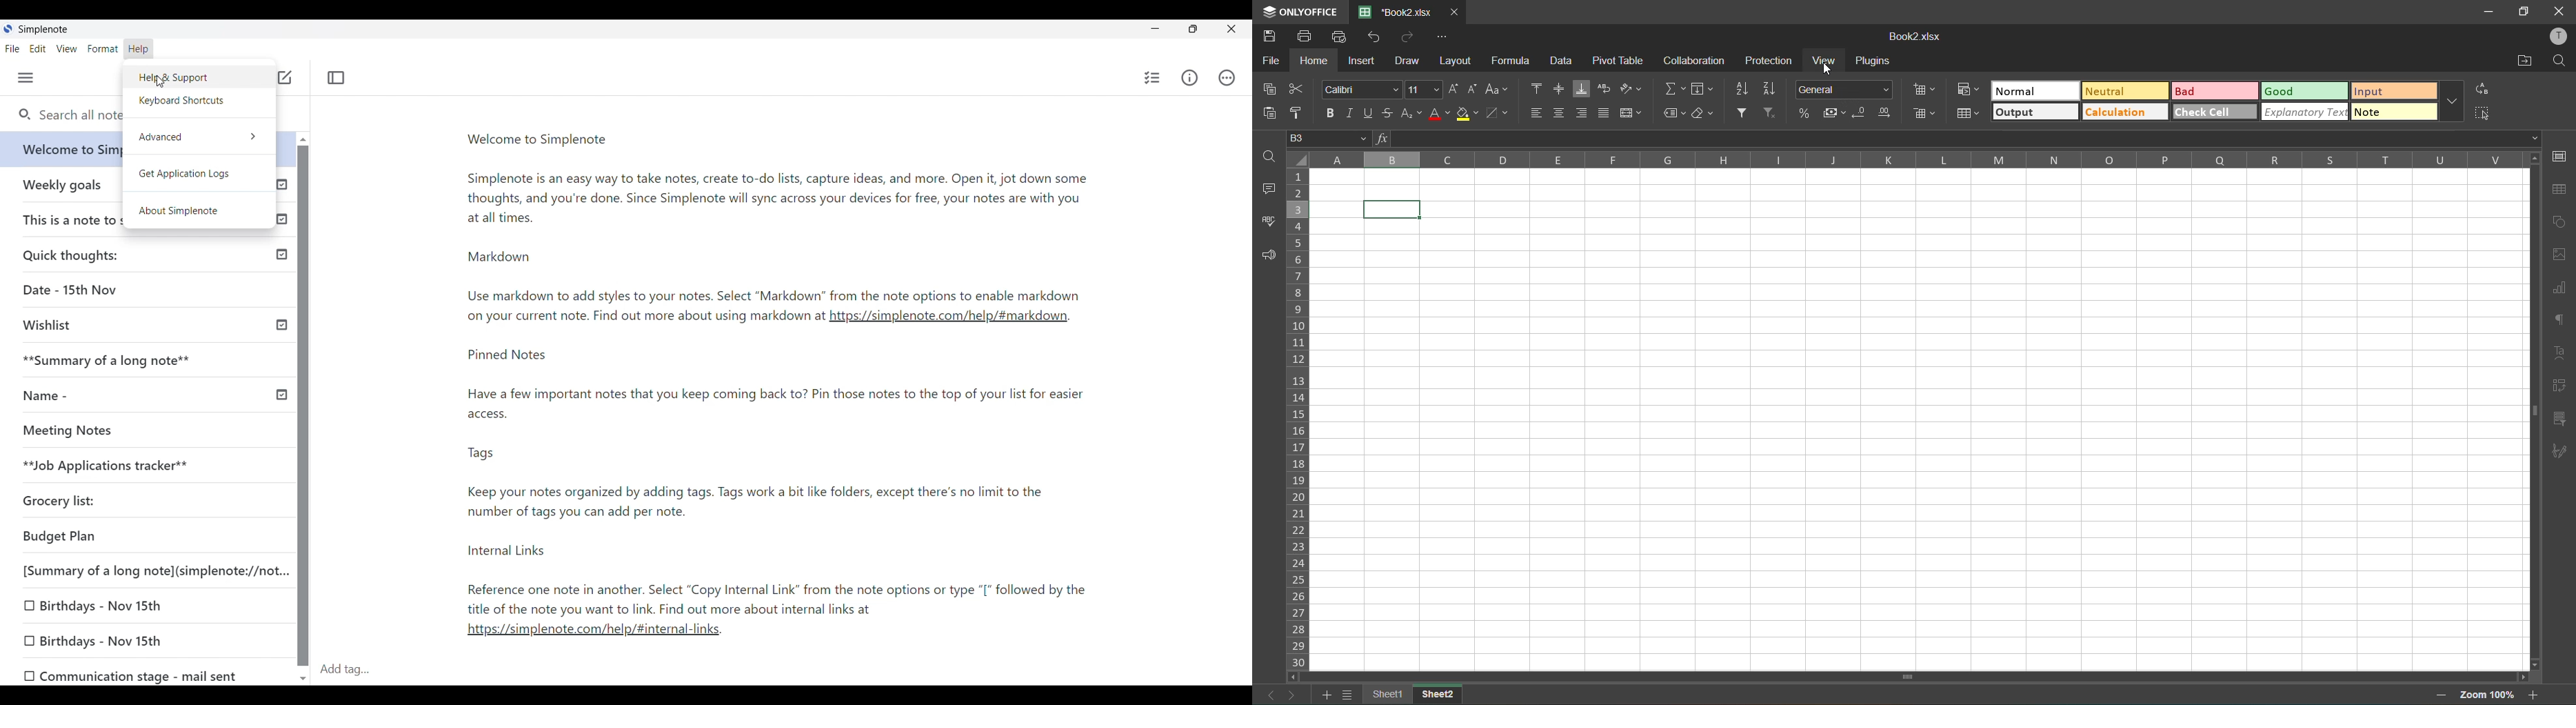 Image resolution: width=2576 pixels, height=728 pixels. I want to click on Quick thoughts:, so click(123, 252).